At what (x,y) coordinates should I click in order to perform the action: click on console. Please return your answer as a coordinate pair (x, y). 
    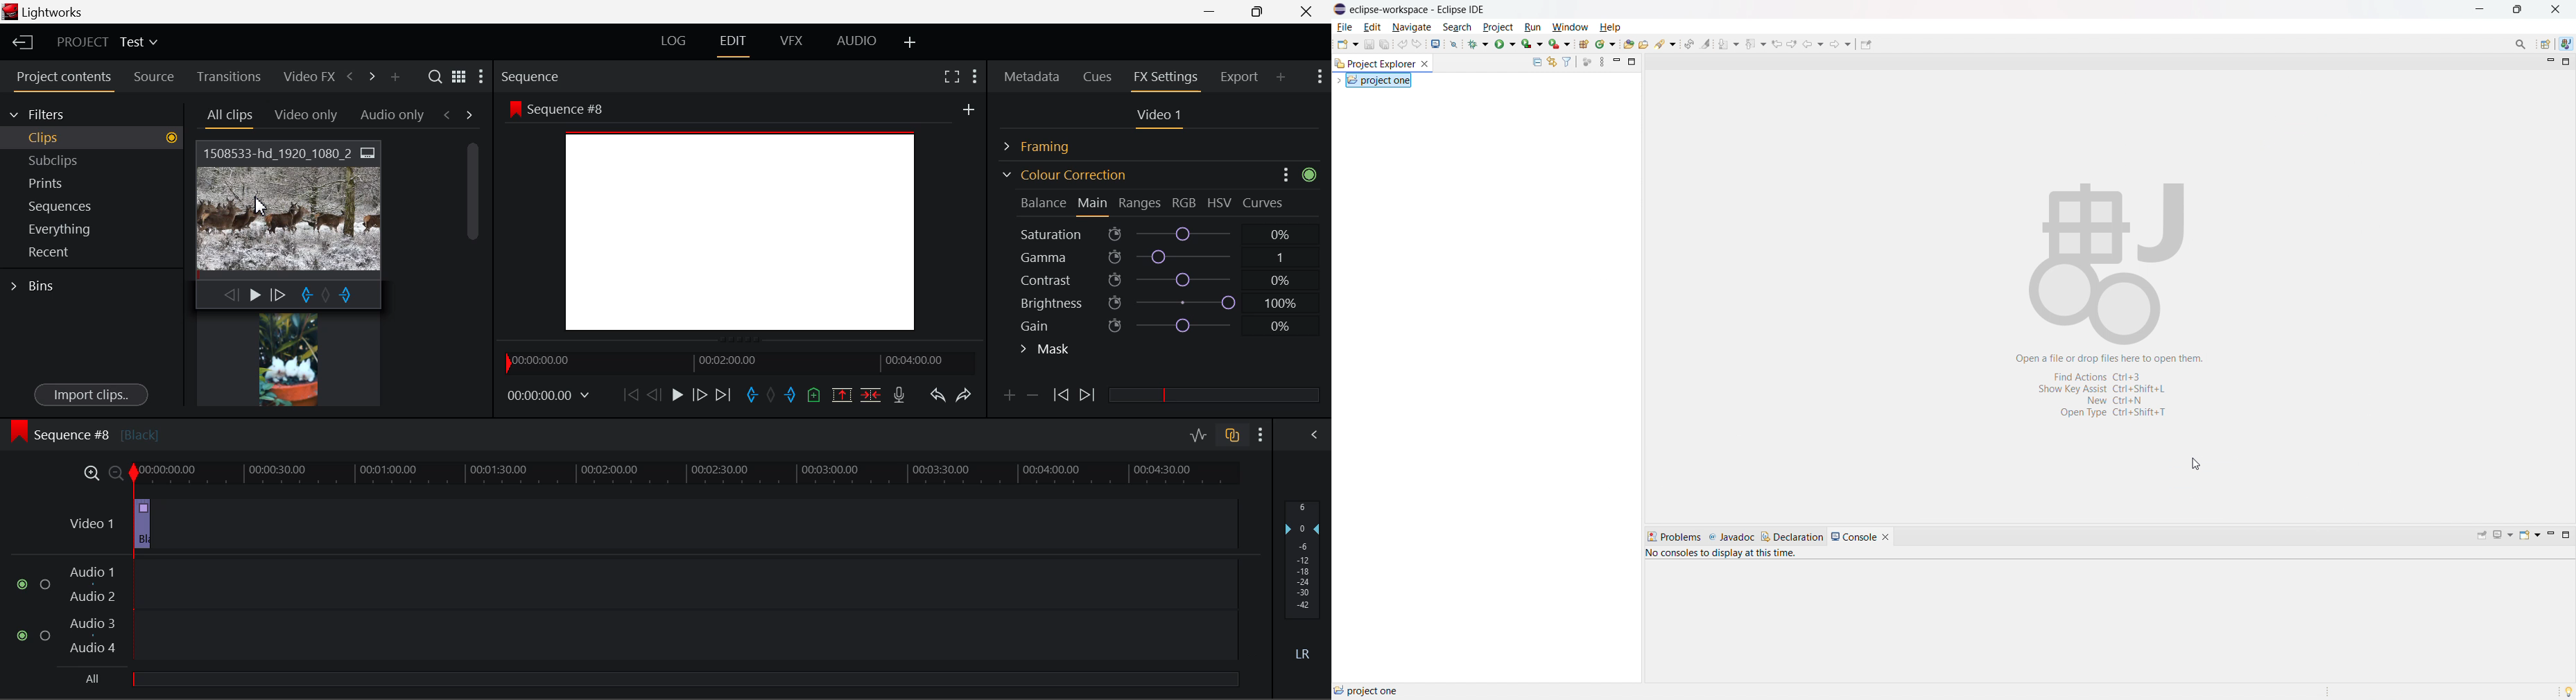
    Looking at the image, I should click on (1854, 537).